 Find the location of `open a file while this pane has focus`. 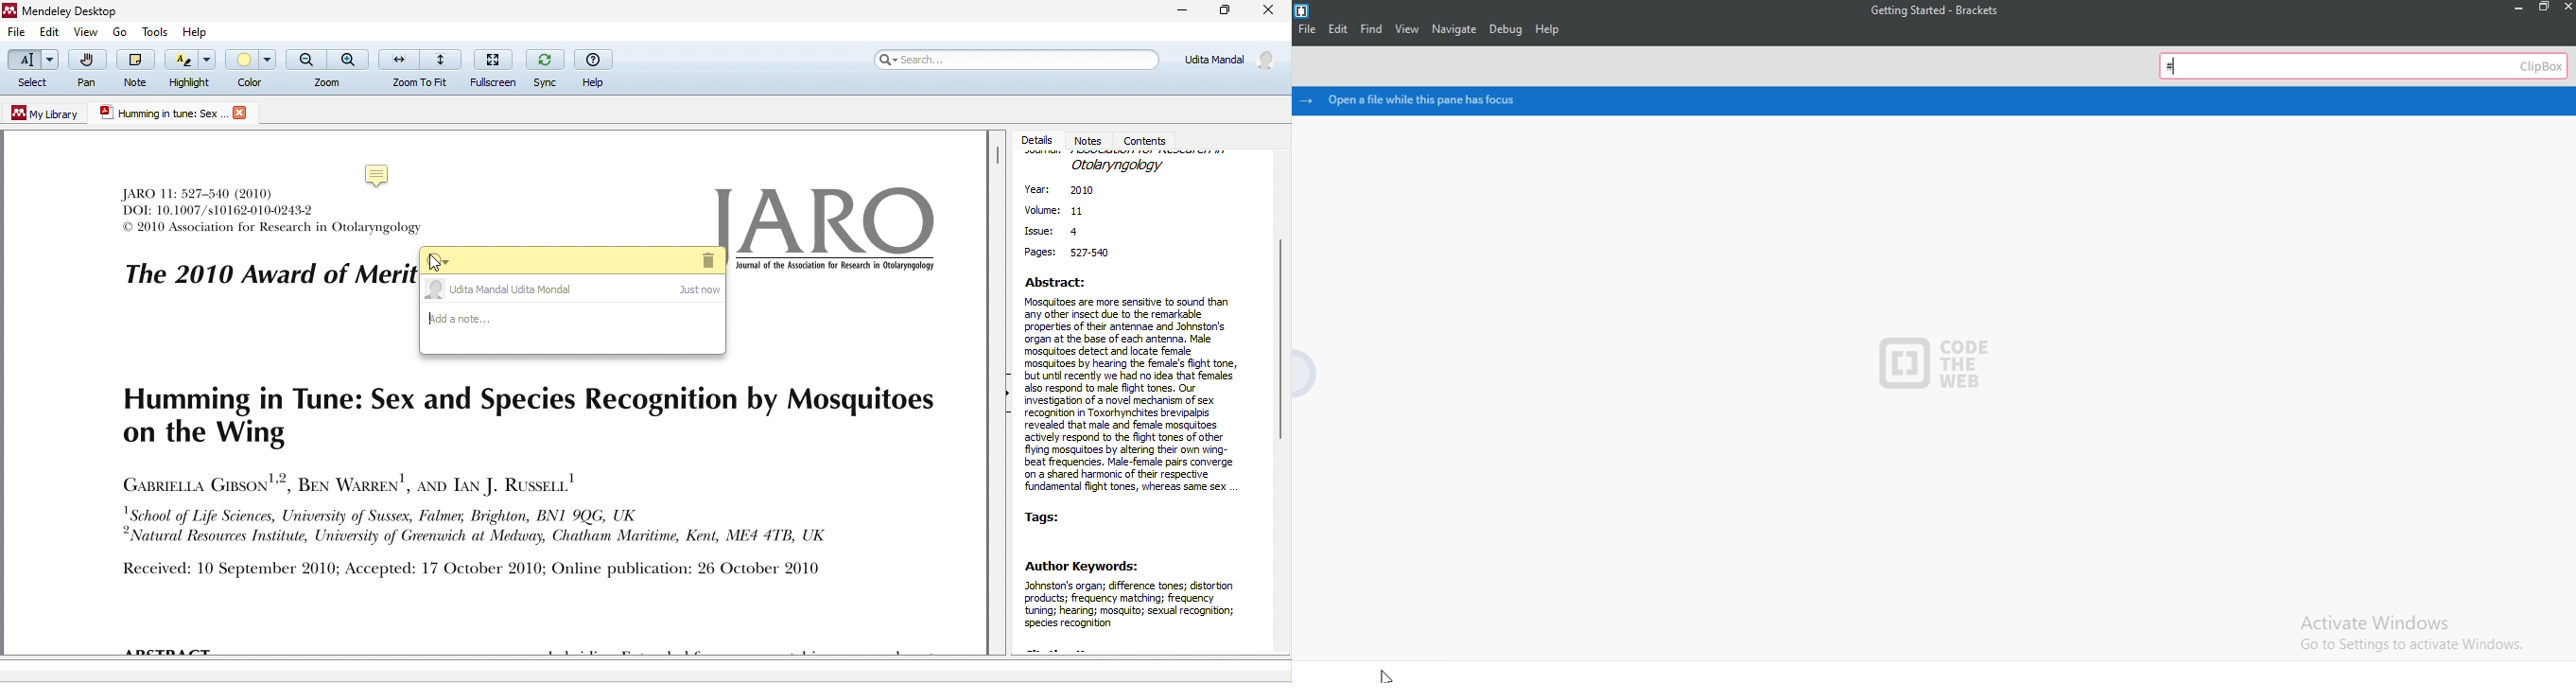

open a file while this pane has focus is located at coordinates (1930, 102).